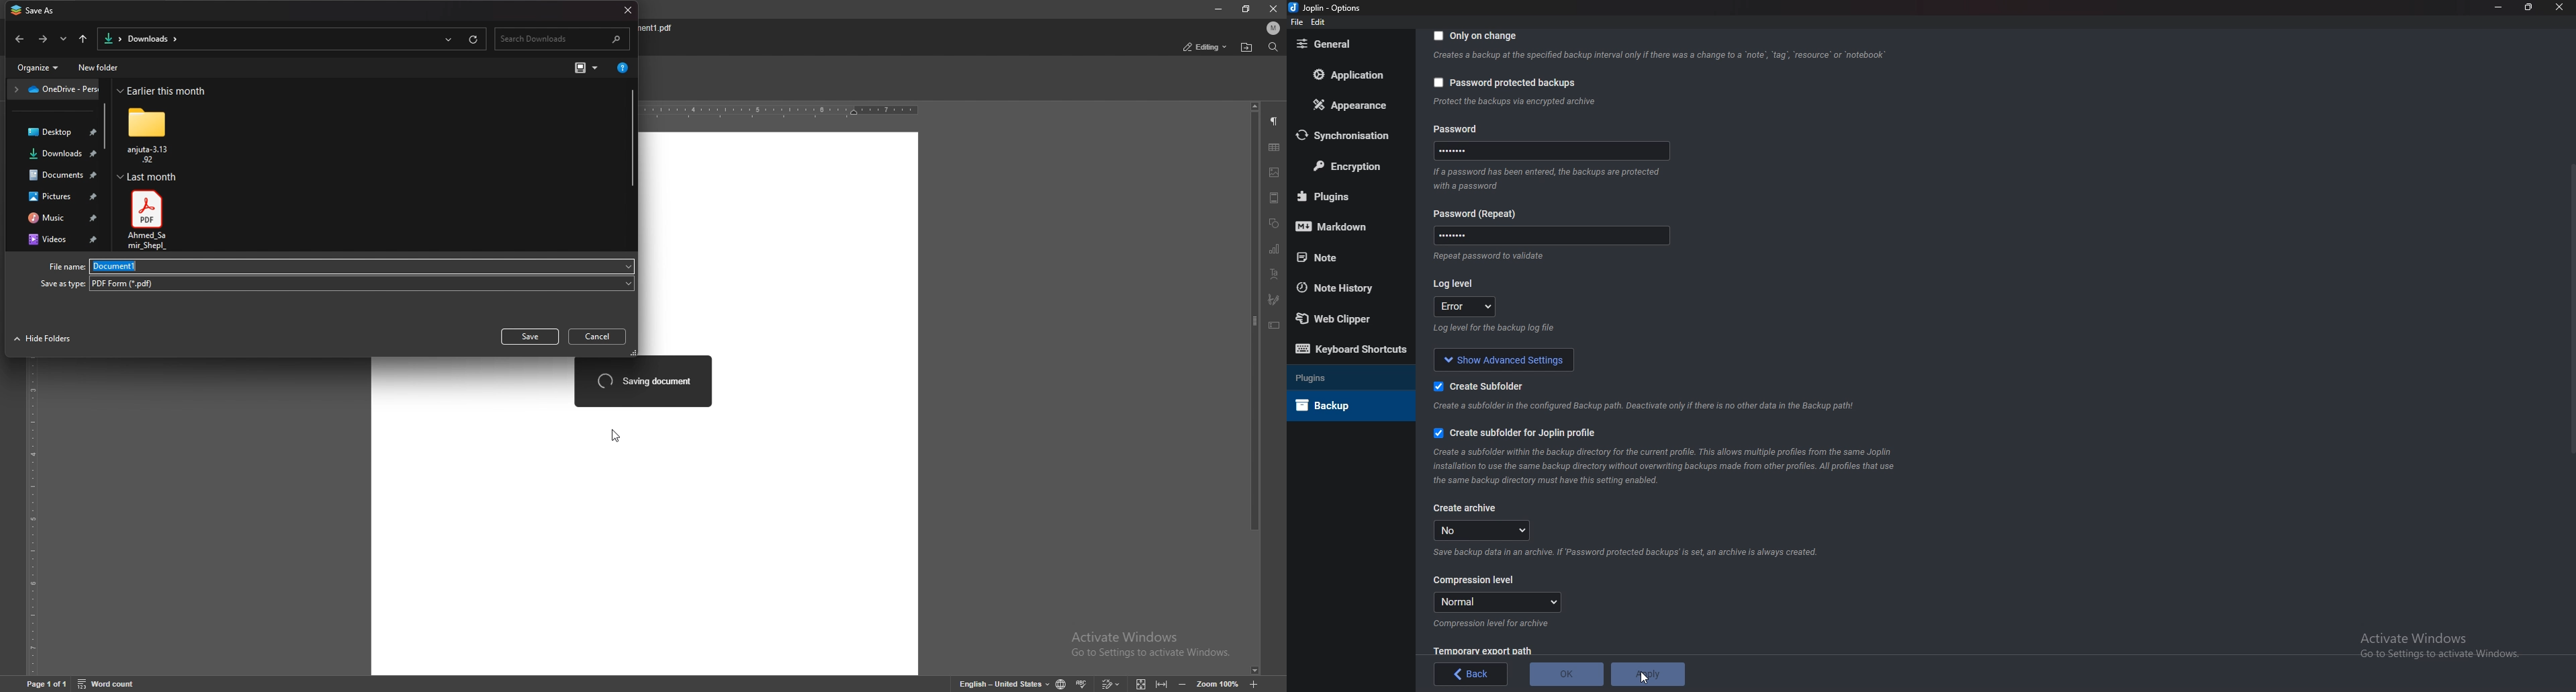 The image size is (2576, 700). Describe the element at coordinates (1482, 650) in the screenshot. I see `Temporary export path` at that location.